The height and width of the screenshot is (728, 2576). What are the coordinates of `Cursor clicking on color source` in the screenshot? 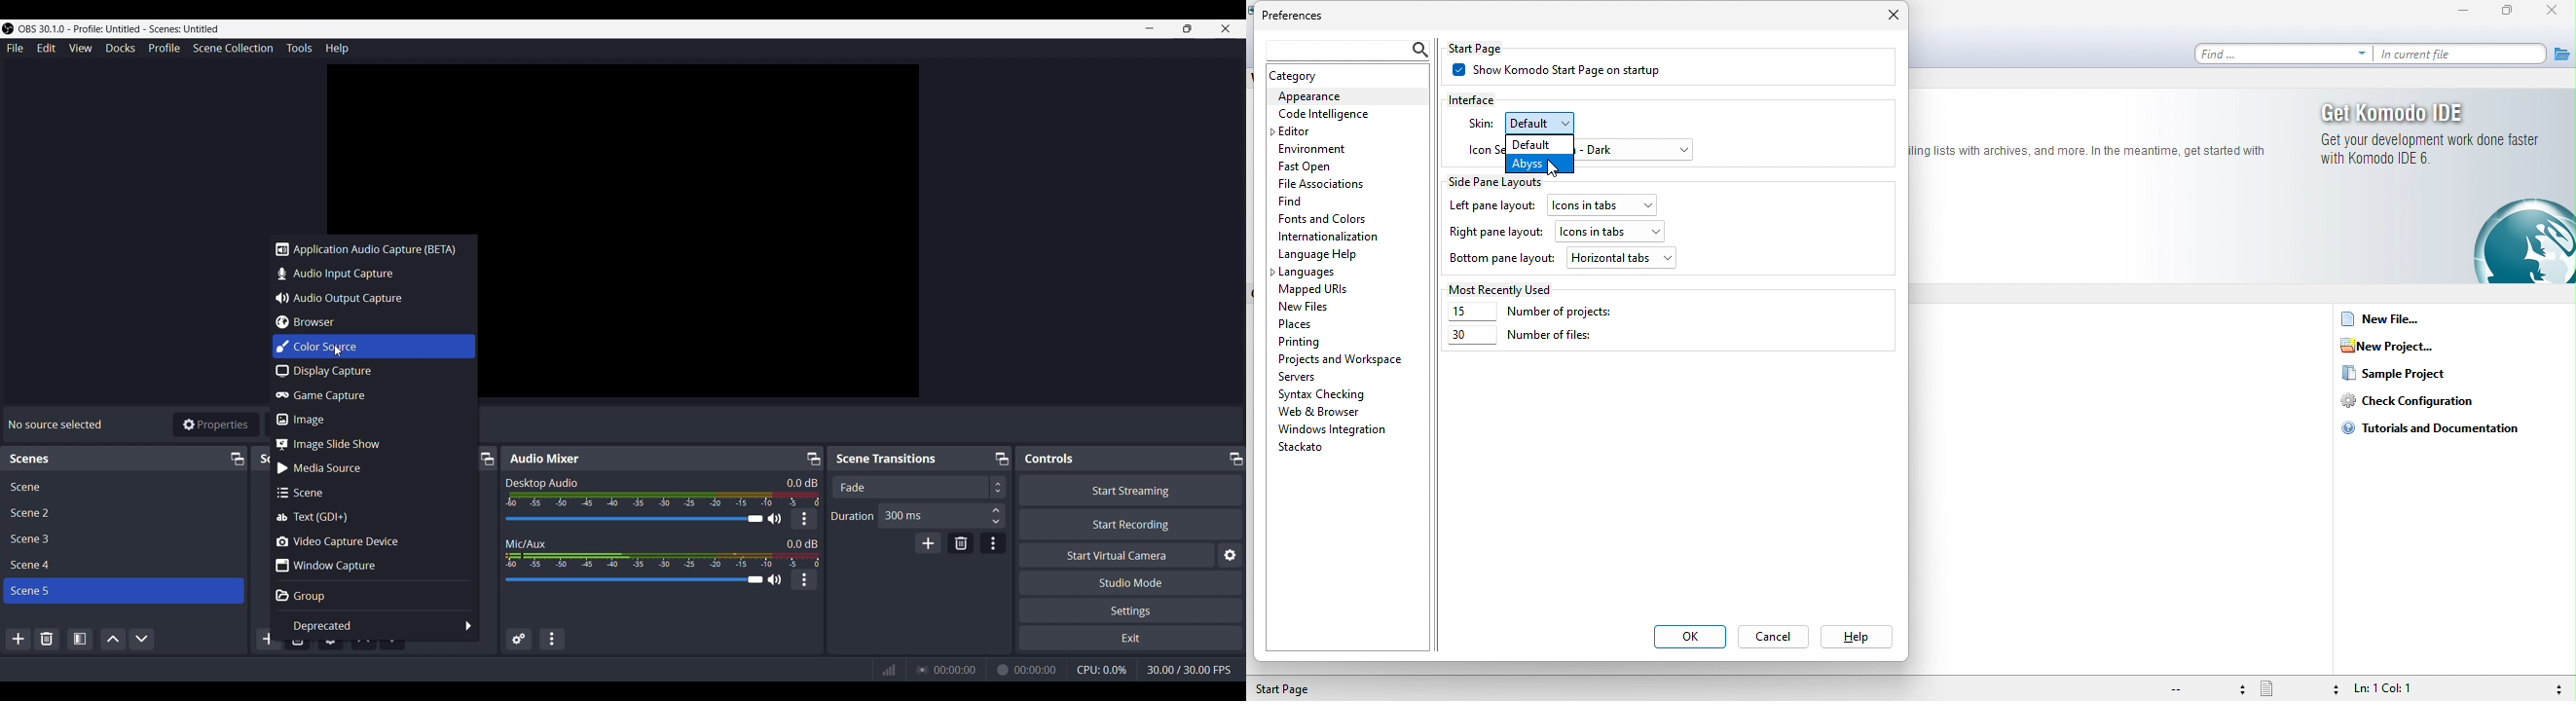 It's located at (337, 350).